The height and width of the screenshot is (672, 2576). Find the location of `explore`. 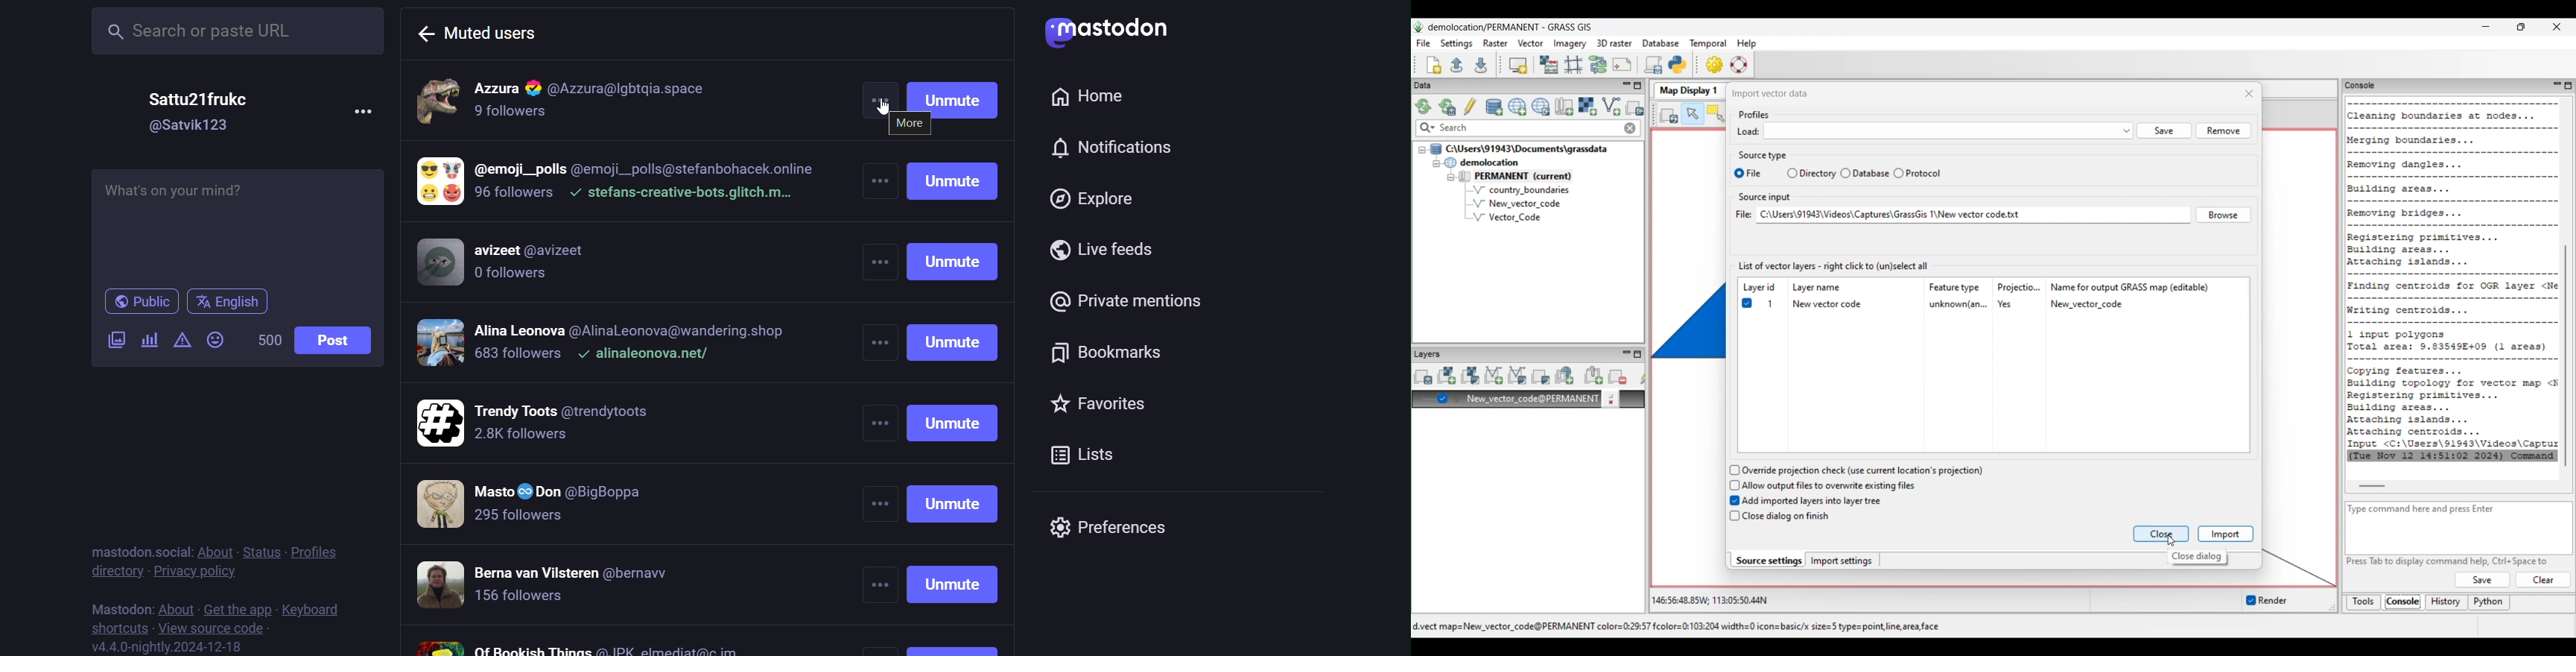

explore is located at coordinates (1095, 198).